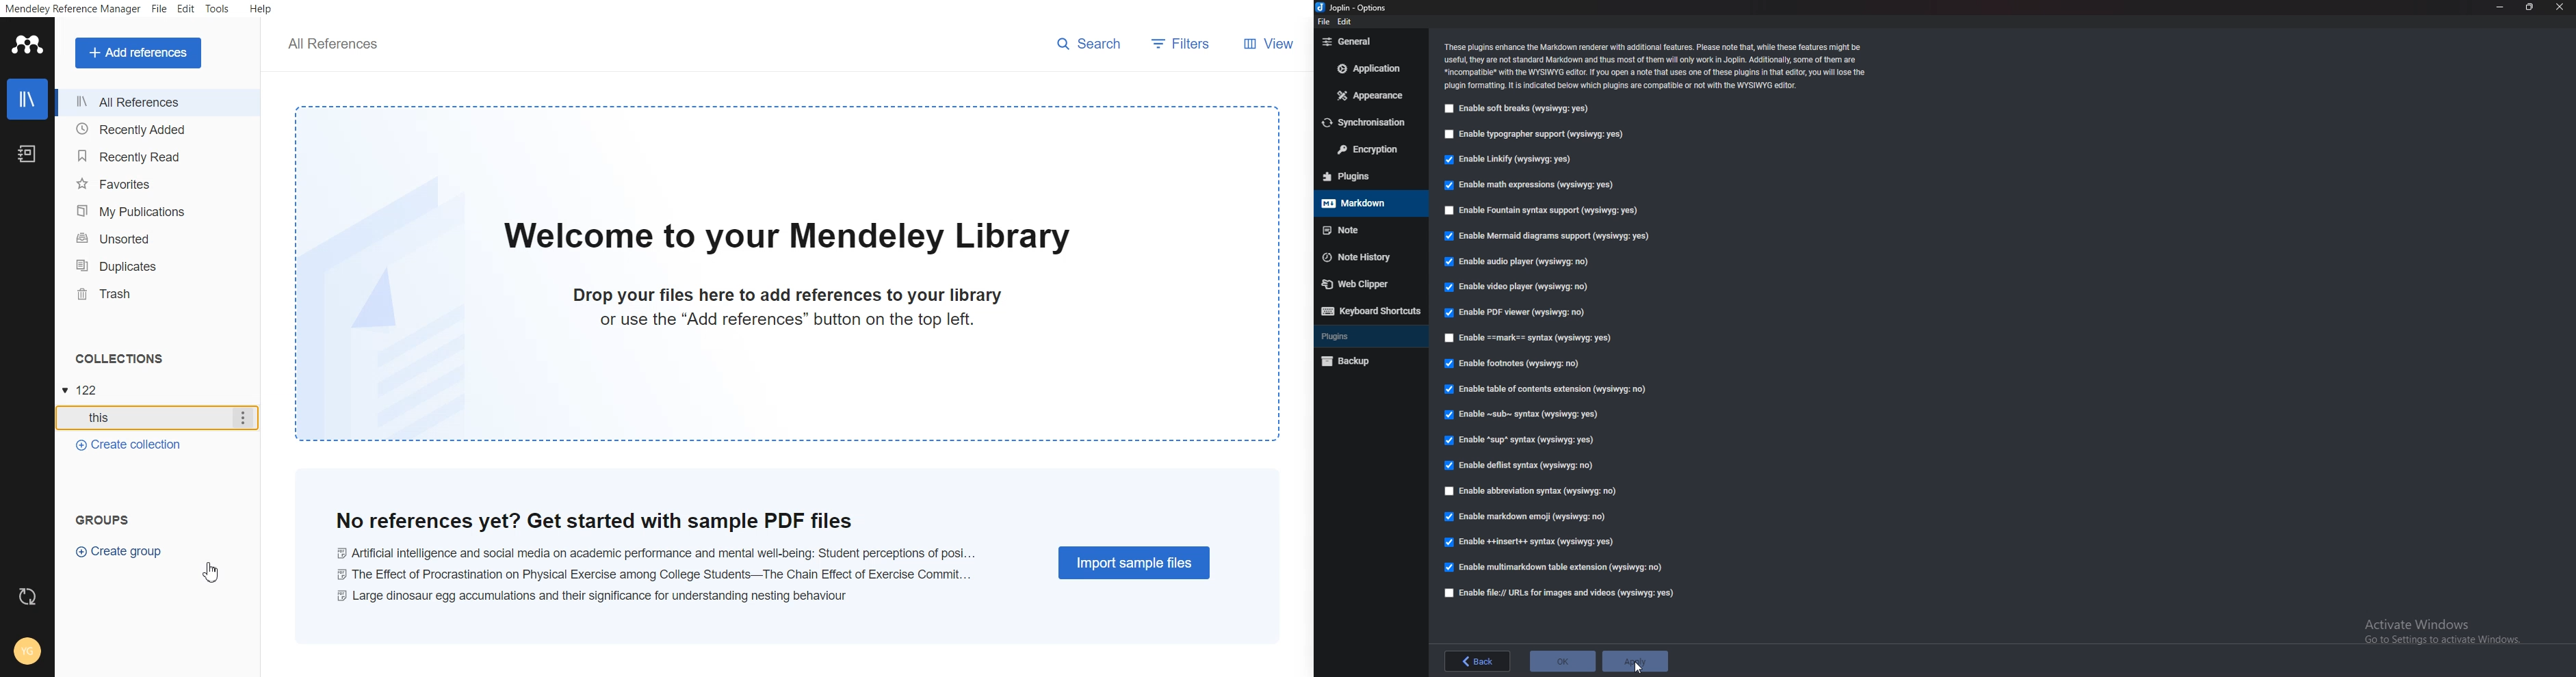  What do you see at coordinates (1556, 567) in the screenshot?
I see `enable multimark down table extension` at bounding box center [1556, 567].